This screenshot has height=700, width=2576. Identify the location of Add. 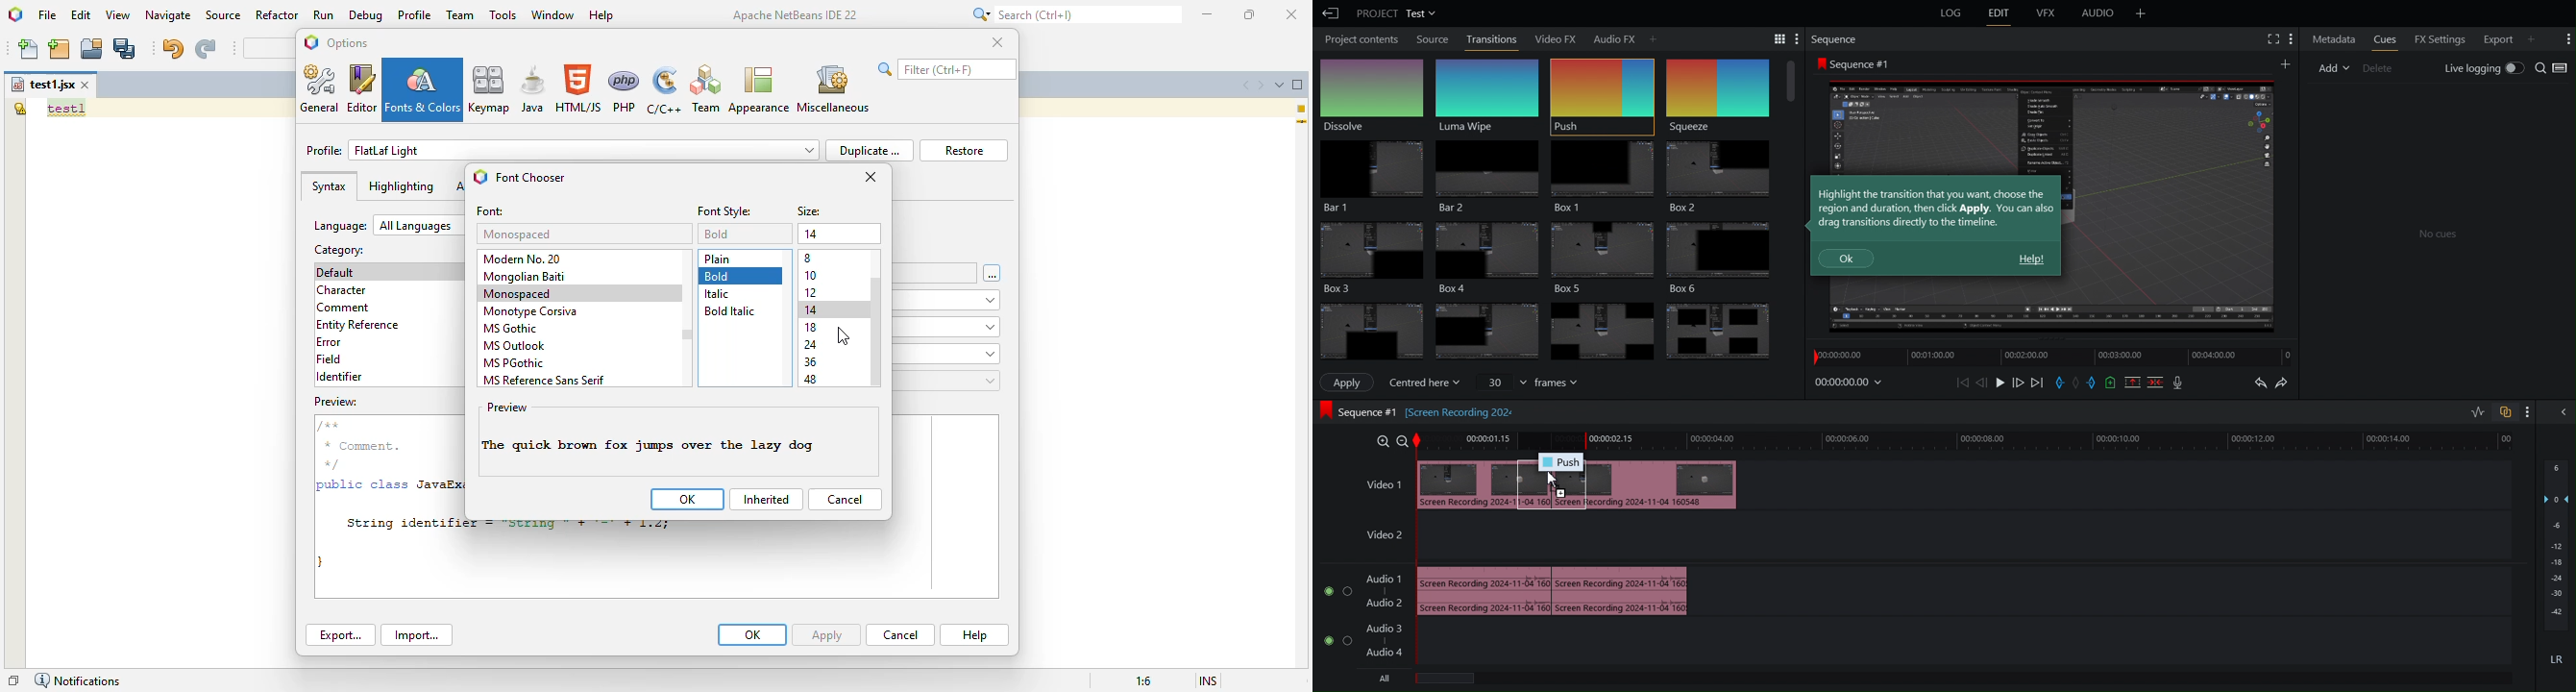
(1652, 38).